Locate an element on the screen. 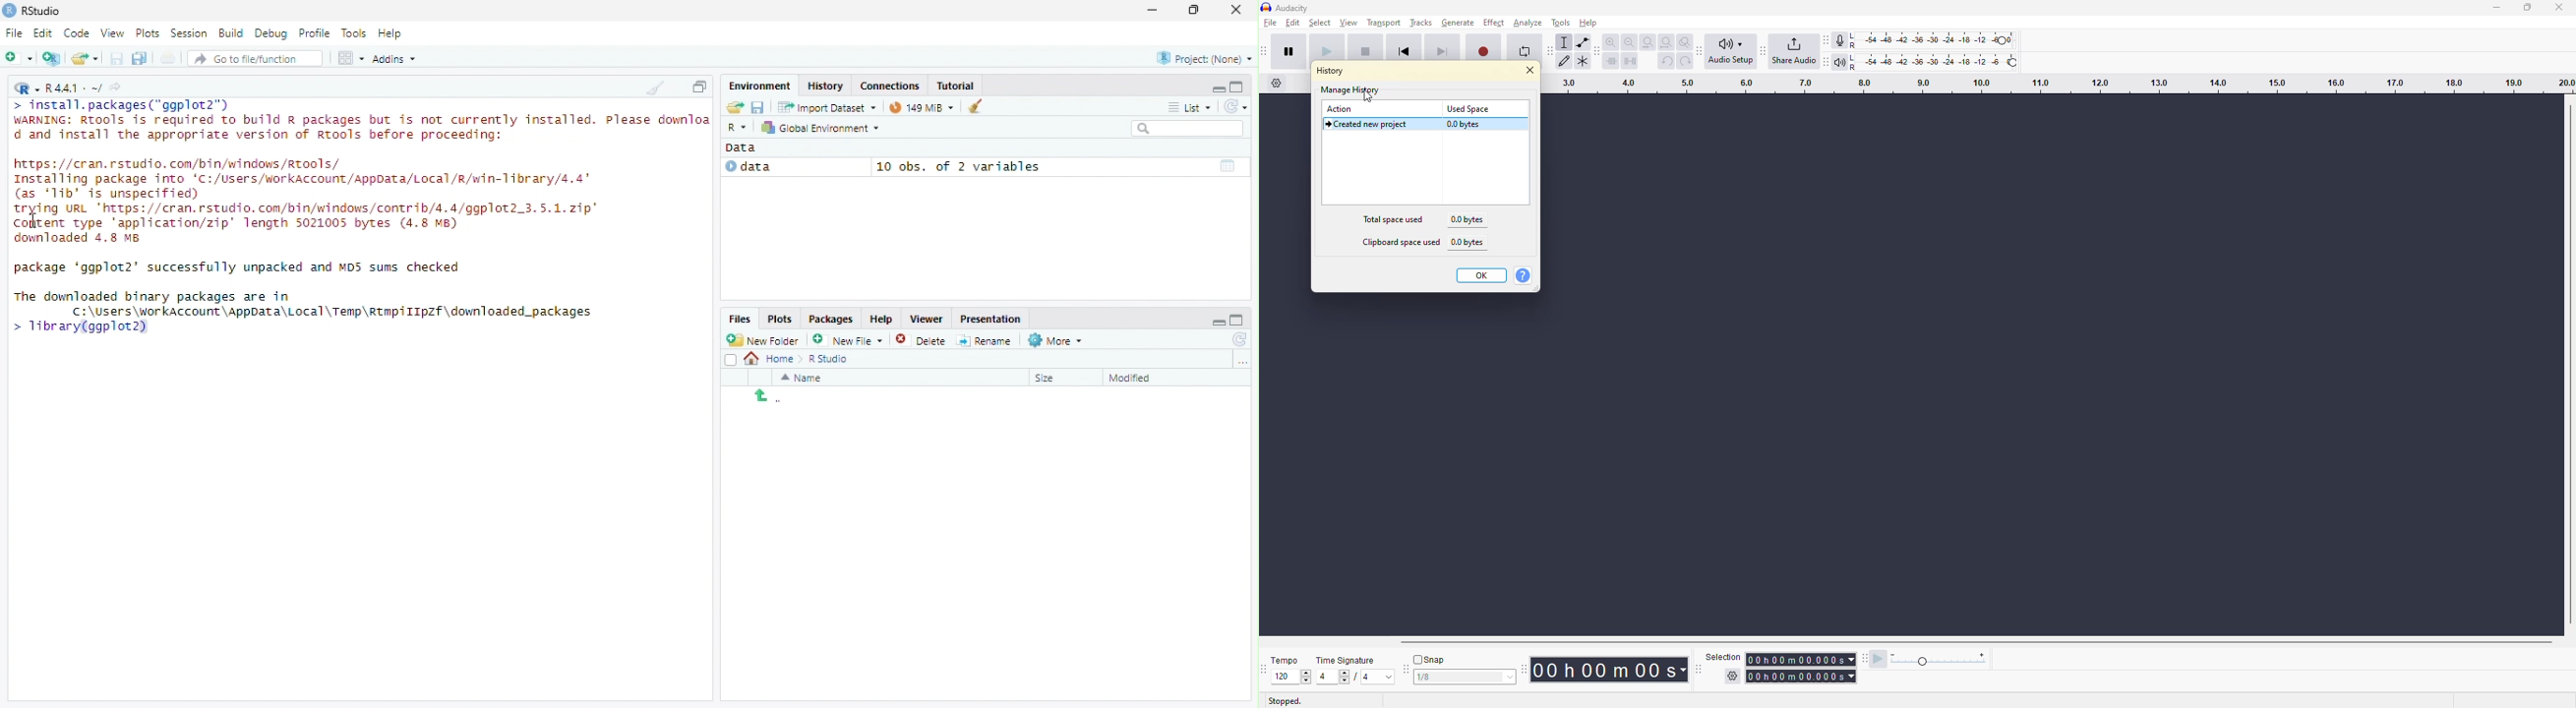 The height and width of the screenshot is (728, 2576). Help is located at coordinates (393, 34).